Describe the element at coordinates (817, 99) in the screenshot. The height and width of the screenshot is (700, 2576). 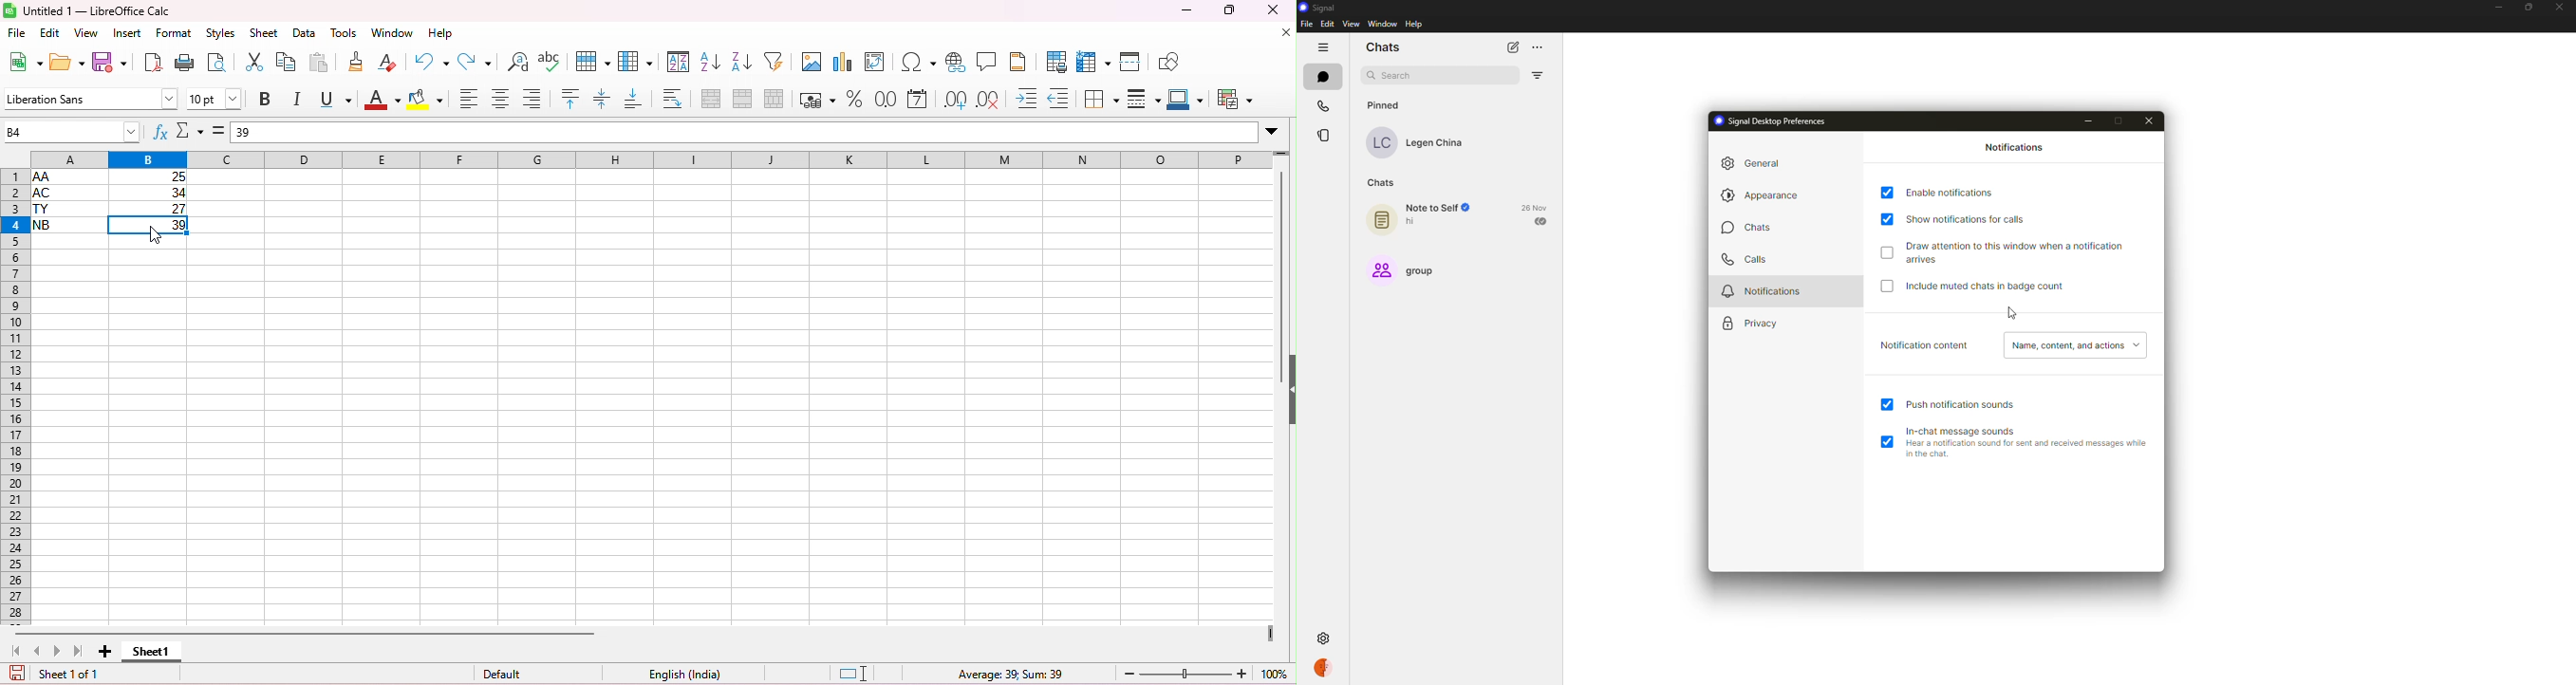
I see `format as currency` at that location.